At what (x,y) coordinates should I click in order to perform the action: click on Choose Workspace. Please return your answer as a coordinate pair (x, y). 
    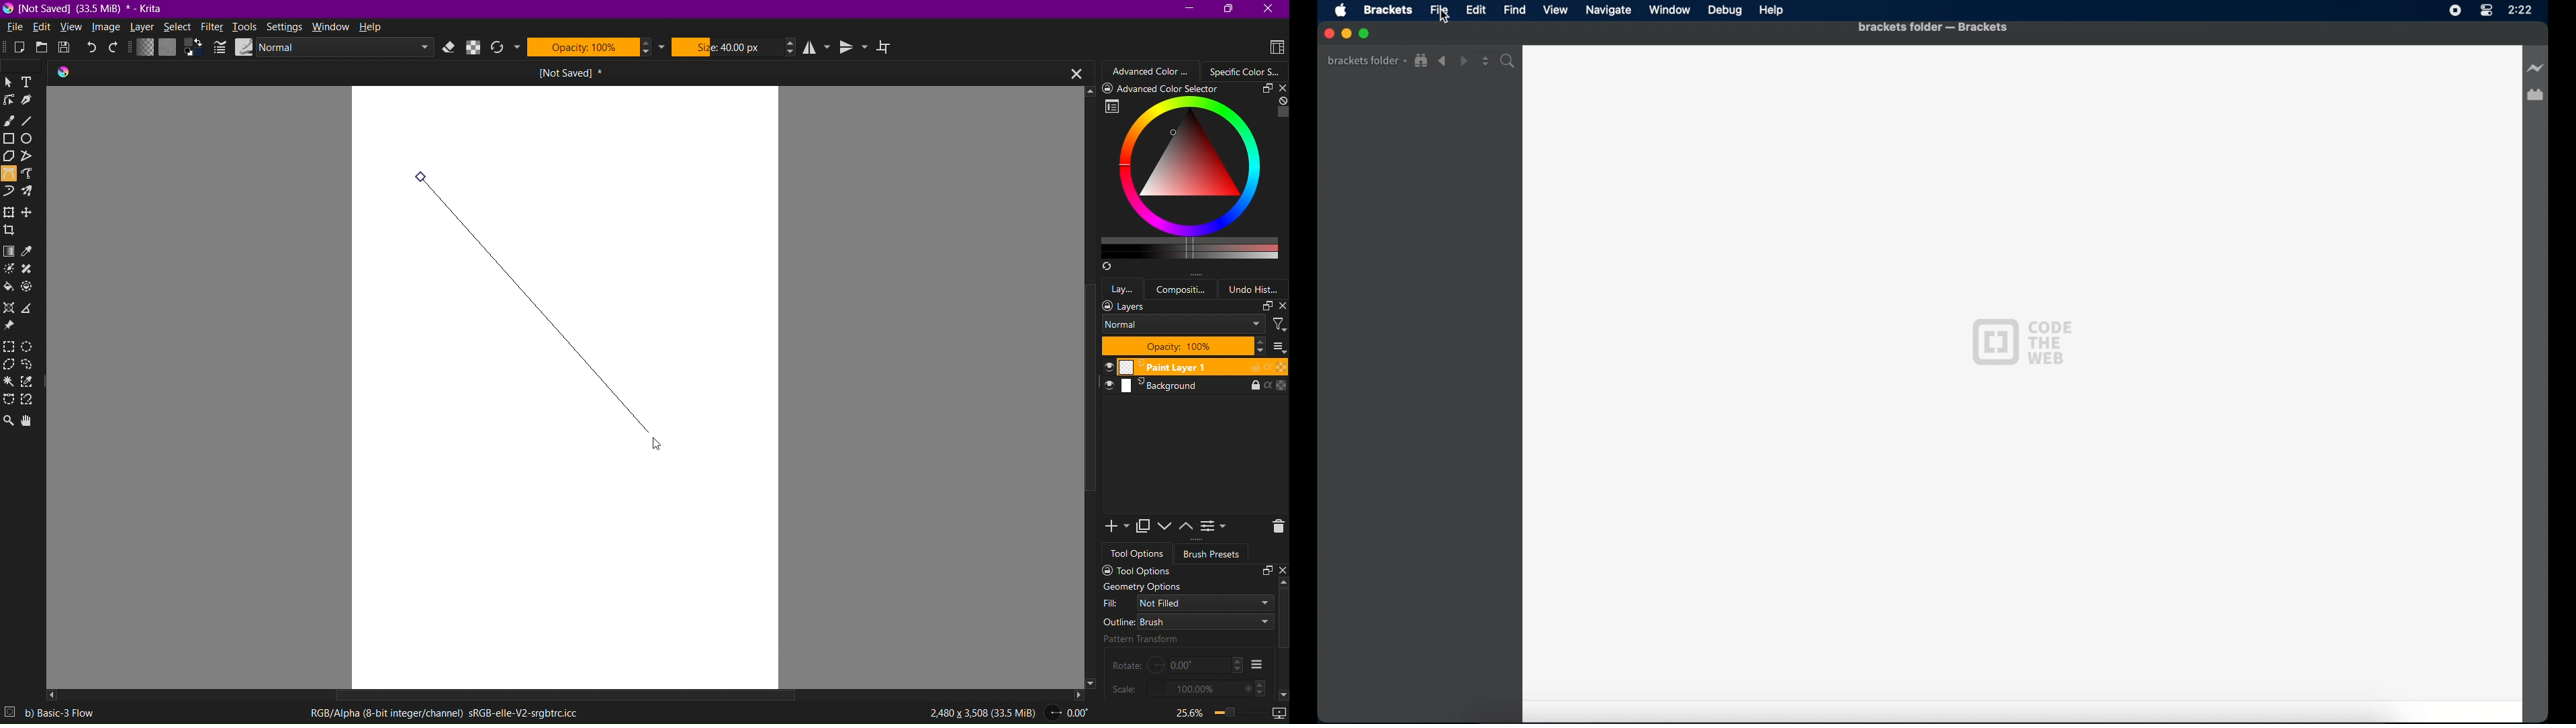
    Looking at the image, I should click on (1272, 46).